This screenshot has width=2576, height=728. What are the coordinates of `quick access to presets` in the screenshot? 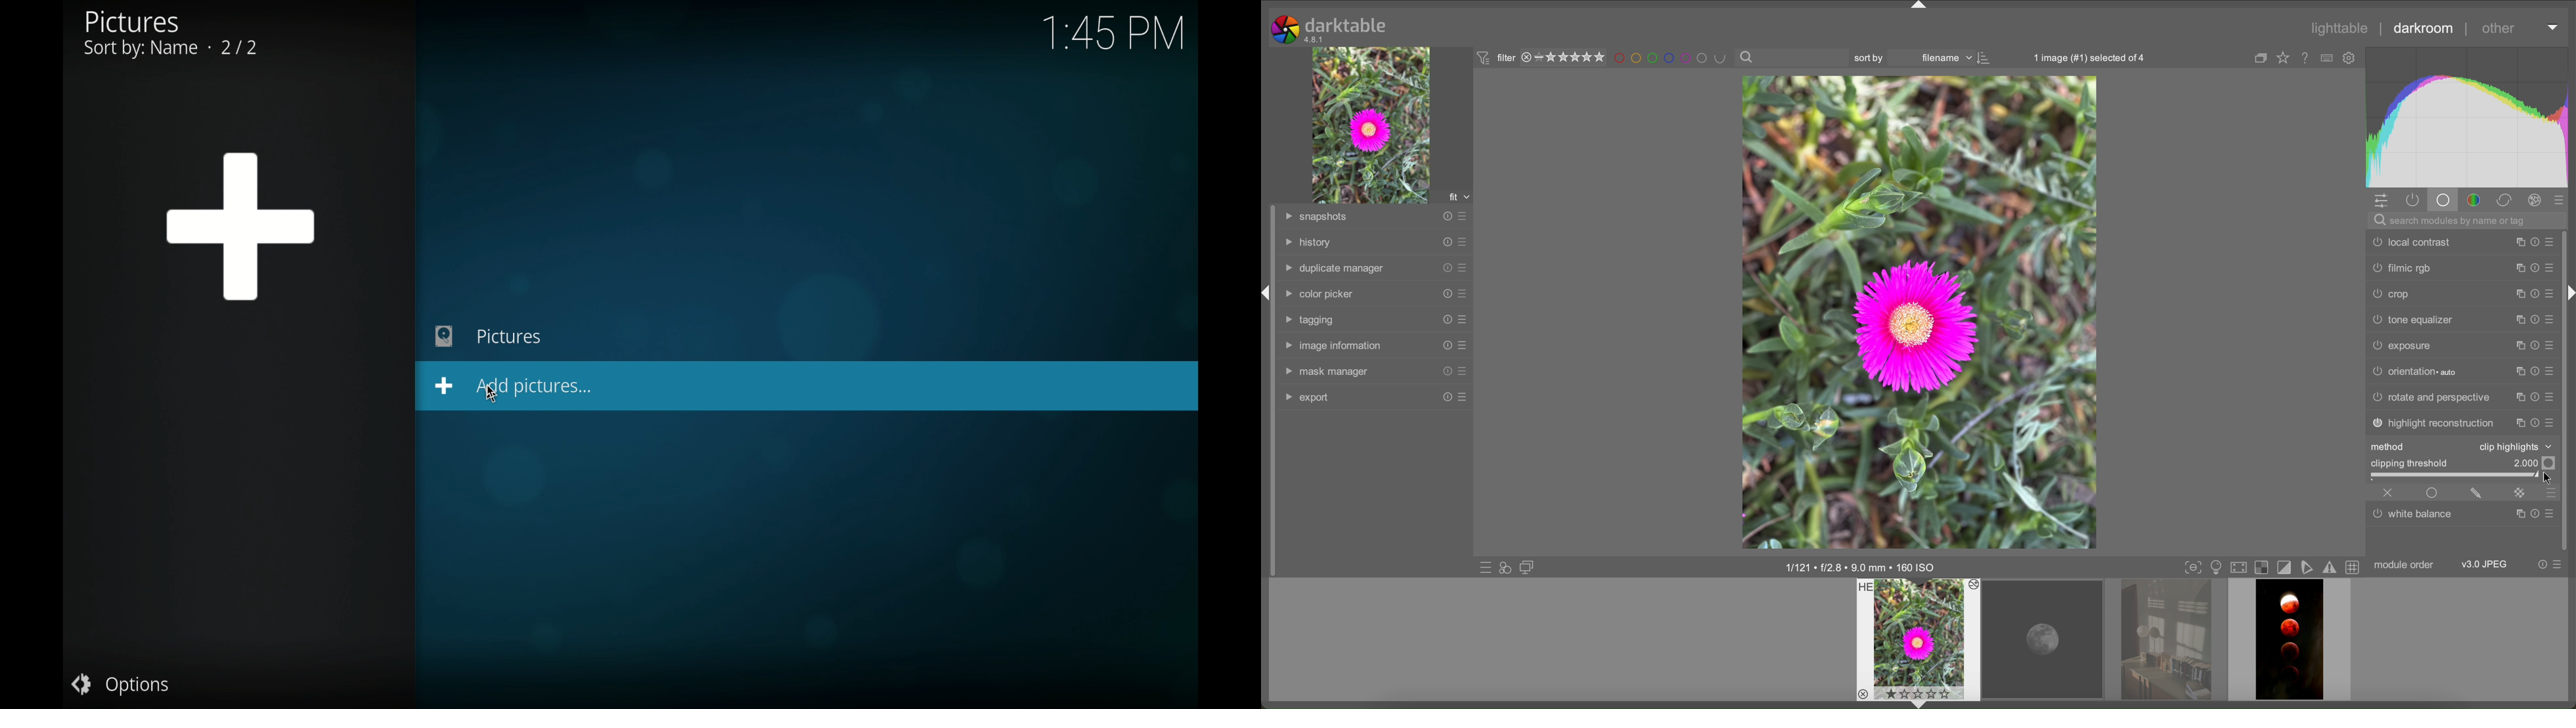 It's located at (1485, 567).